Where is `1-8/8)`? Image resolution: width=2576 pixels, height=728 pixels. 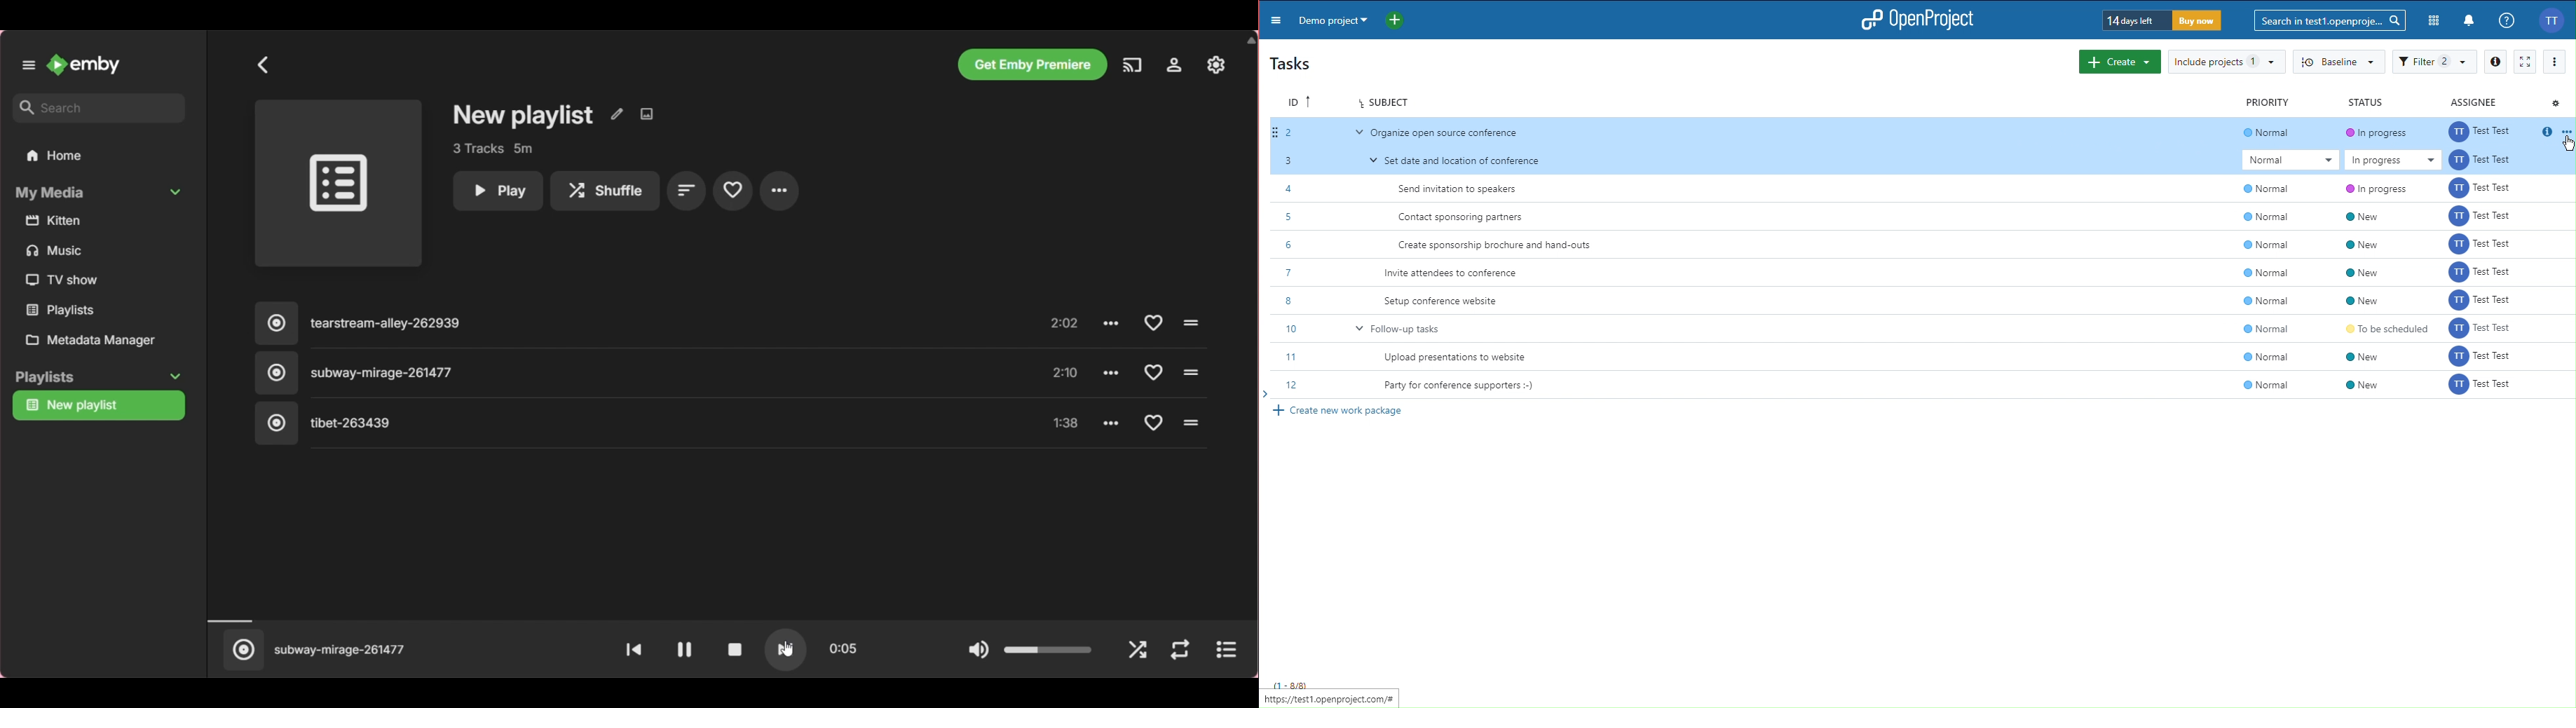 1-8/8) is located at coordinates (1296, 681).